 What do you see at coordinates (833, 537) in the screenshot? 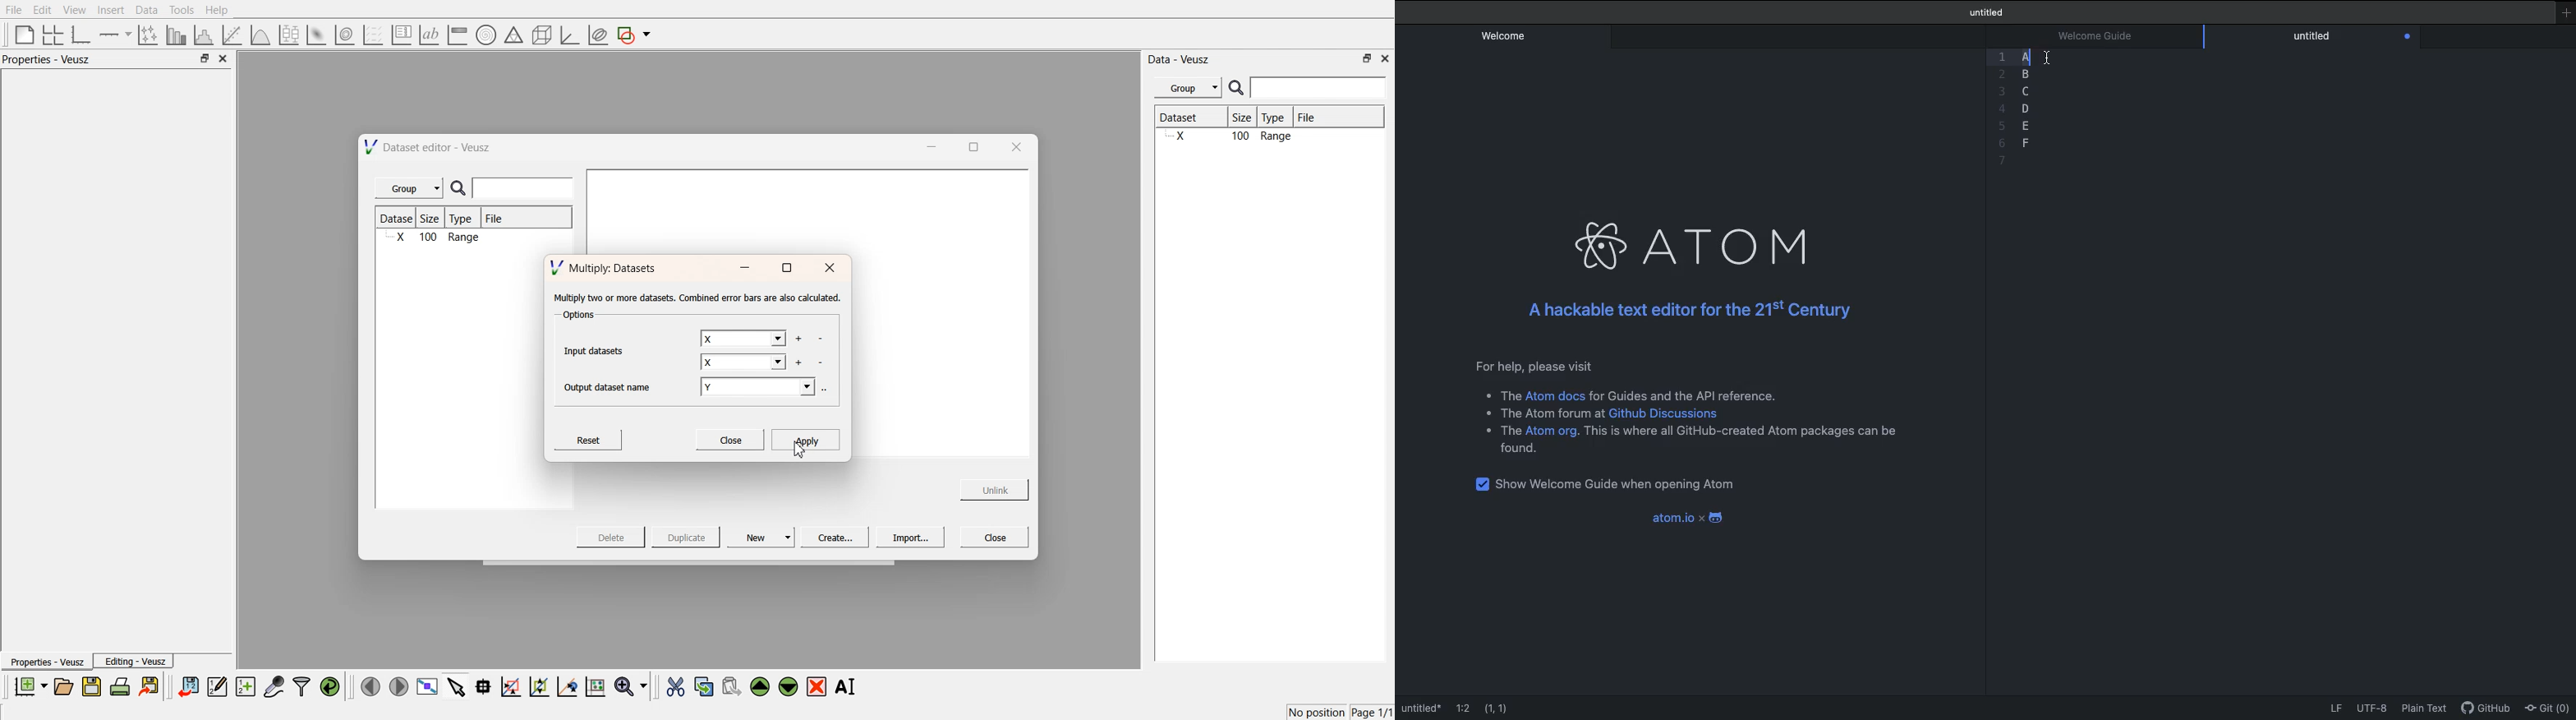
I see `Create...` at bounding box center [833, 537].